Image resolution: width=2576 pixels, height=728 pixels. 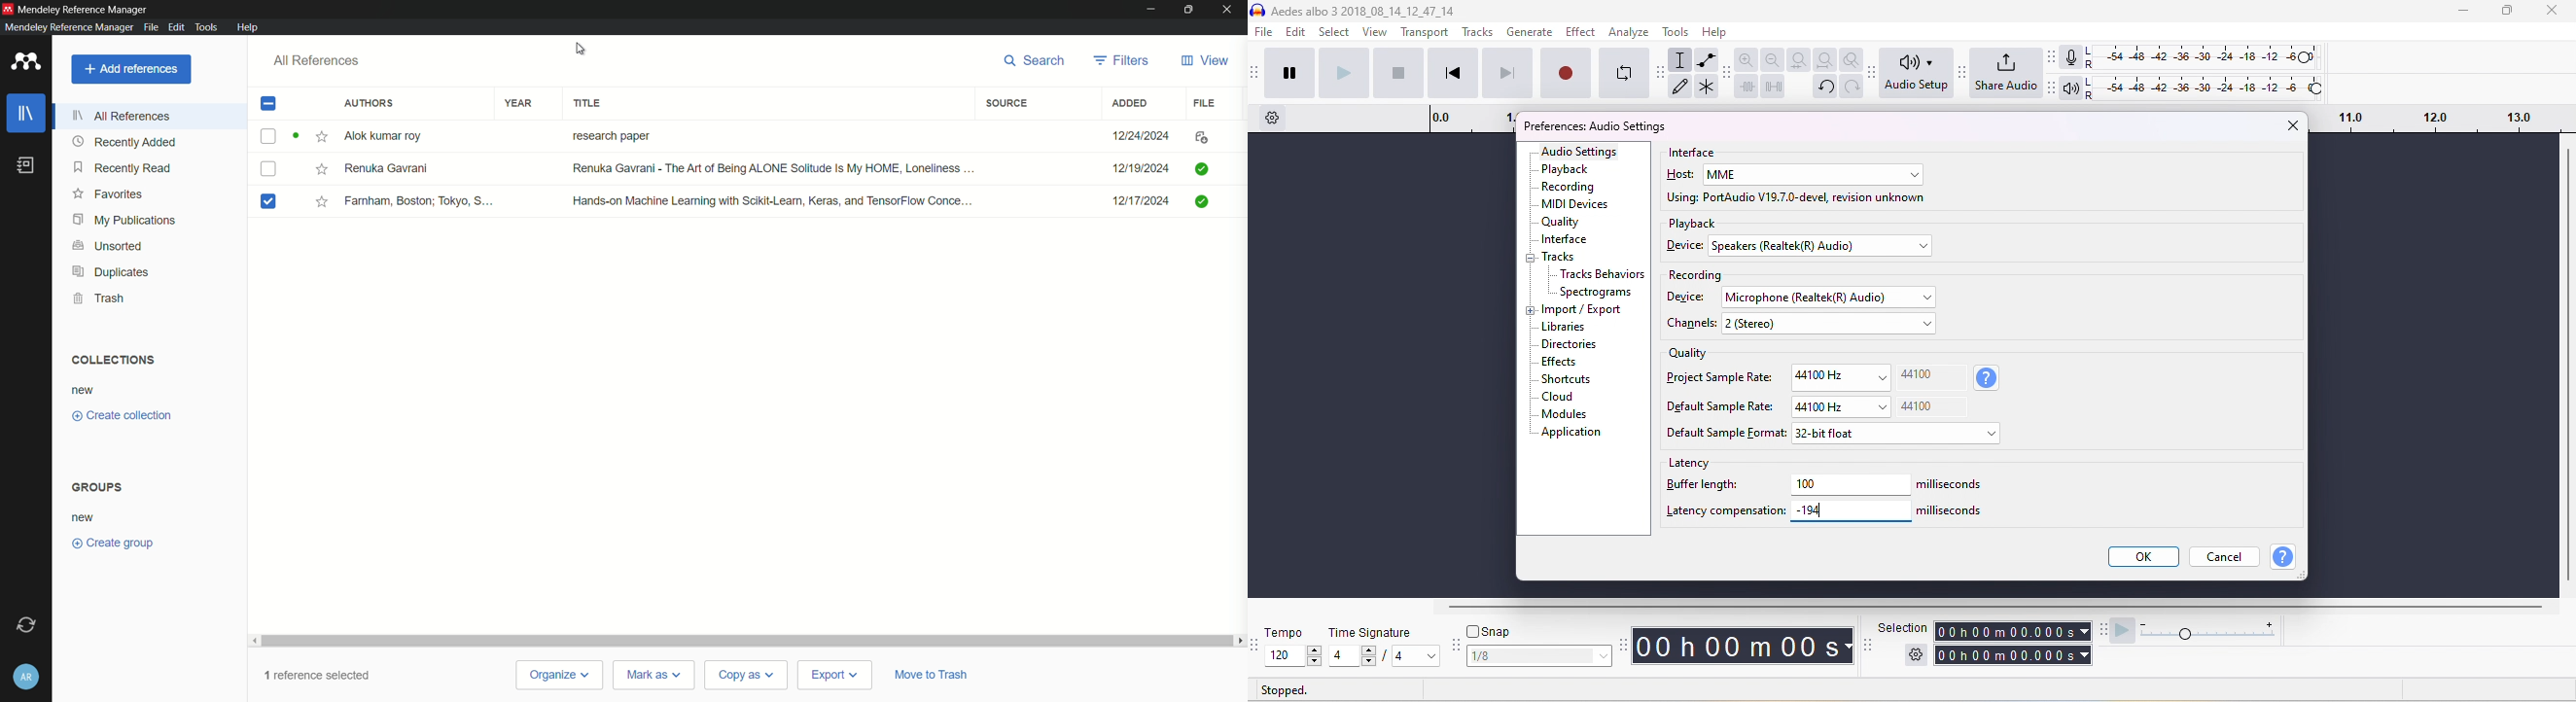 I want to click on move to trash, so click(x=932, y=674).